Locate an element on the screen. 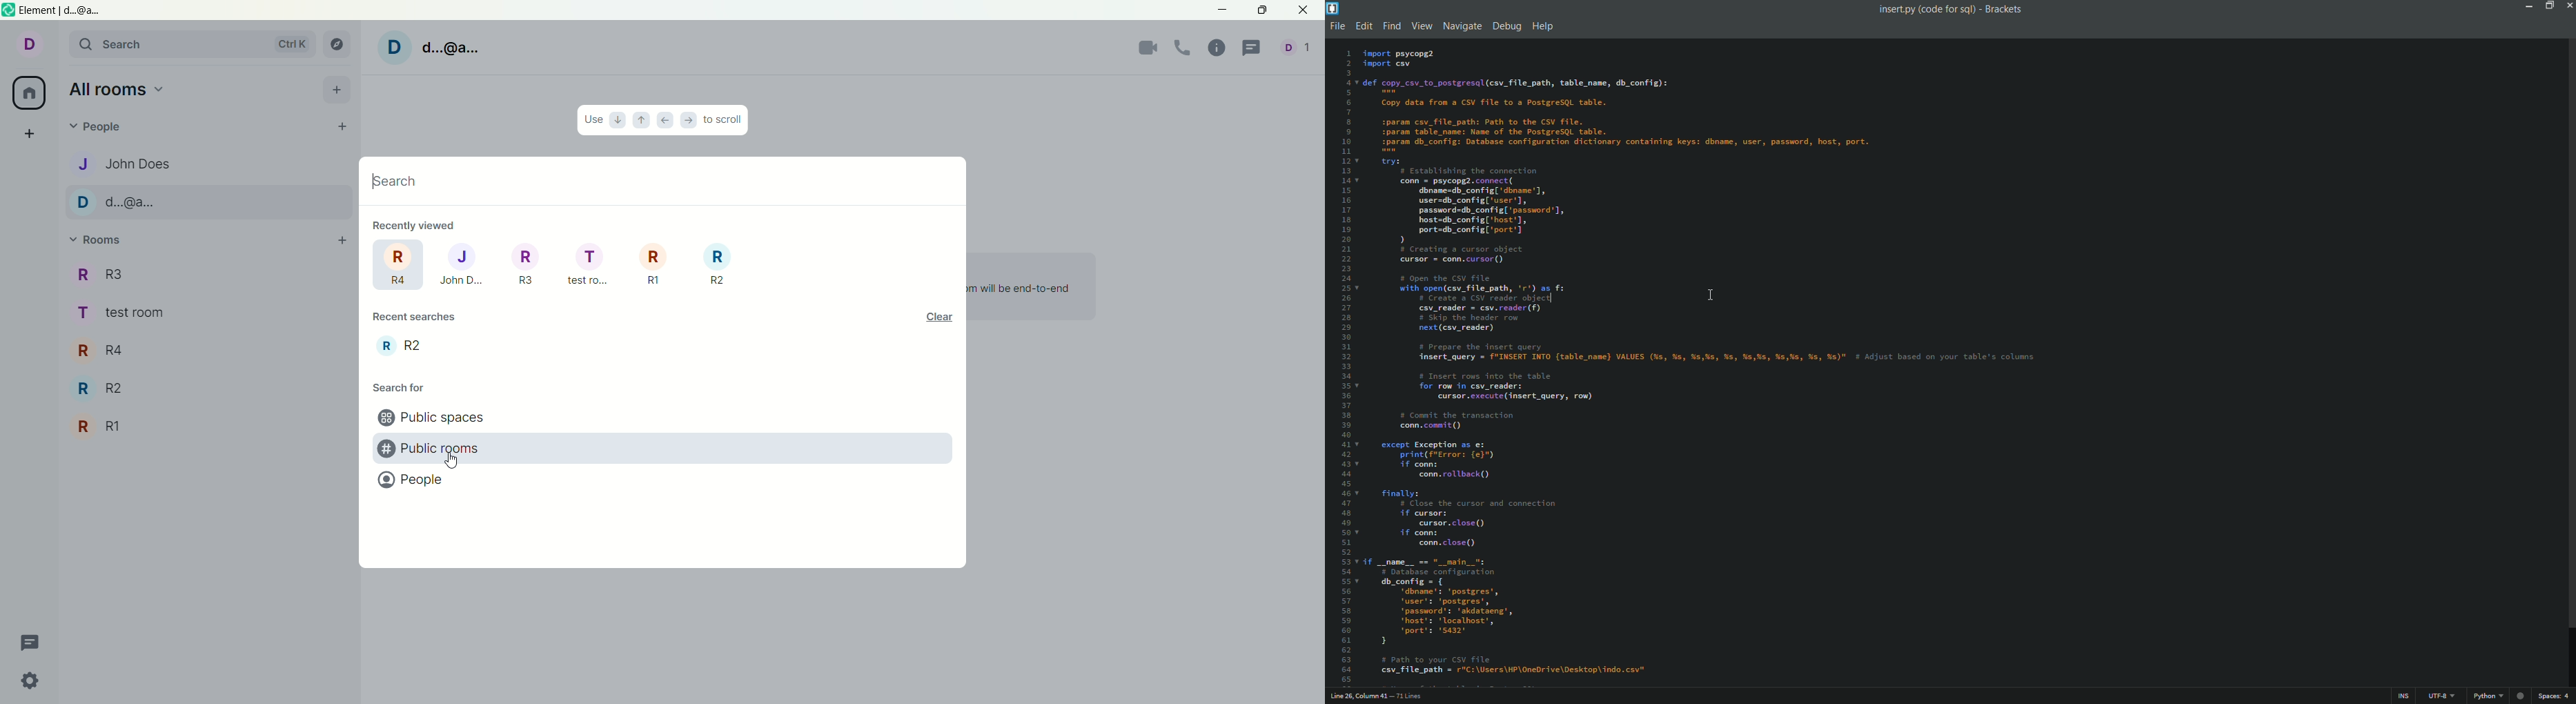 The image size is (2576, 728). down arrow is located at coordinates (616, 120).